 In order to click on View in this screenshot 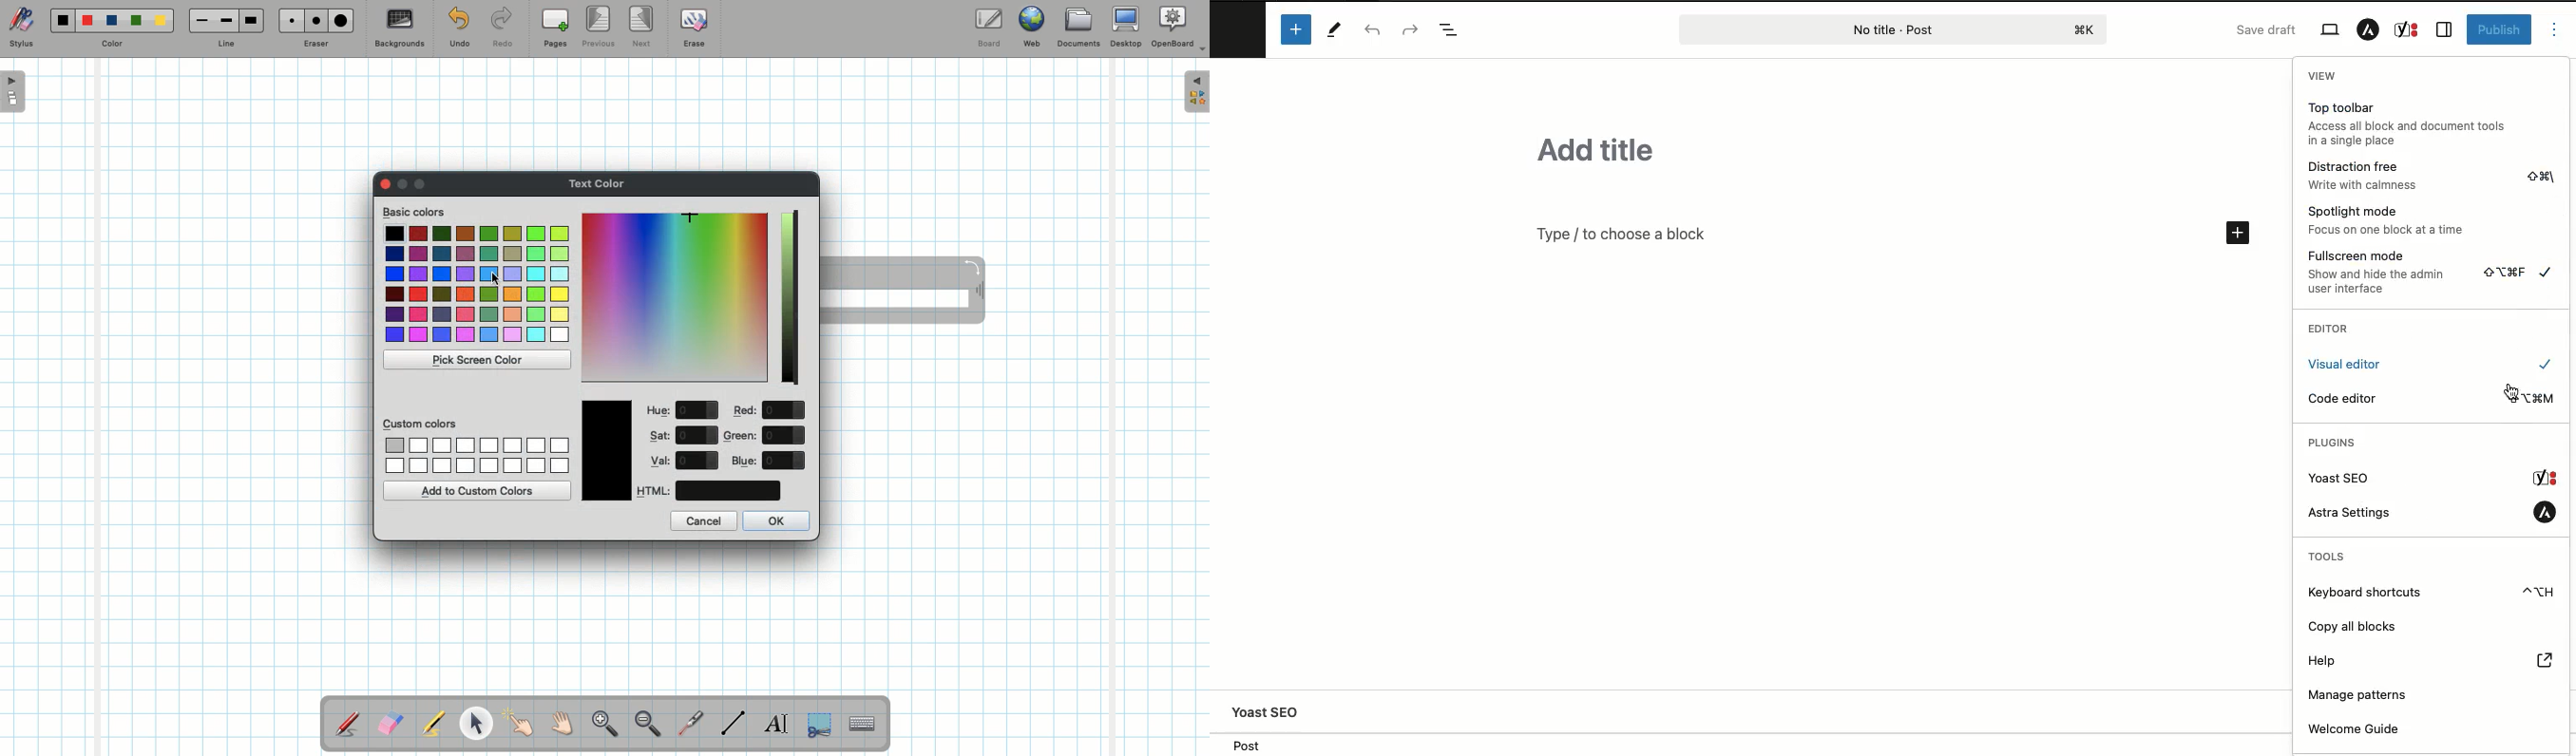, I will do `click(2325, 74)`.